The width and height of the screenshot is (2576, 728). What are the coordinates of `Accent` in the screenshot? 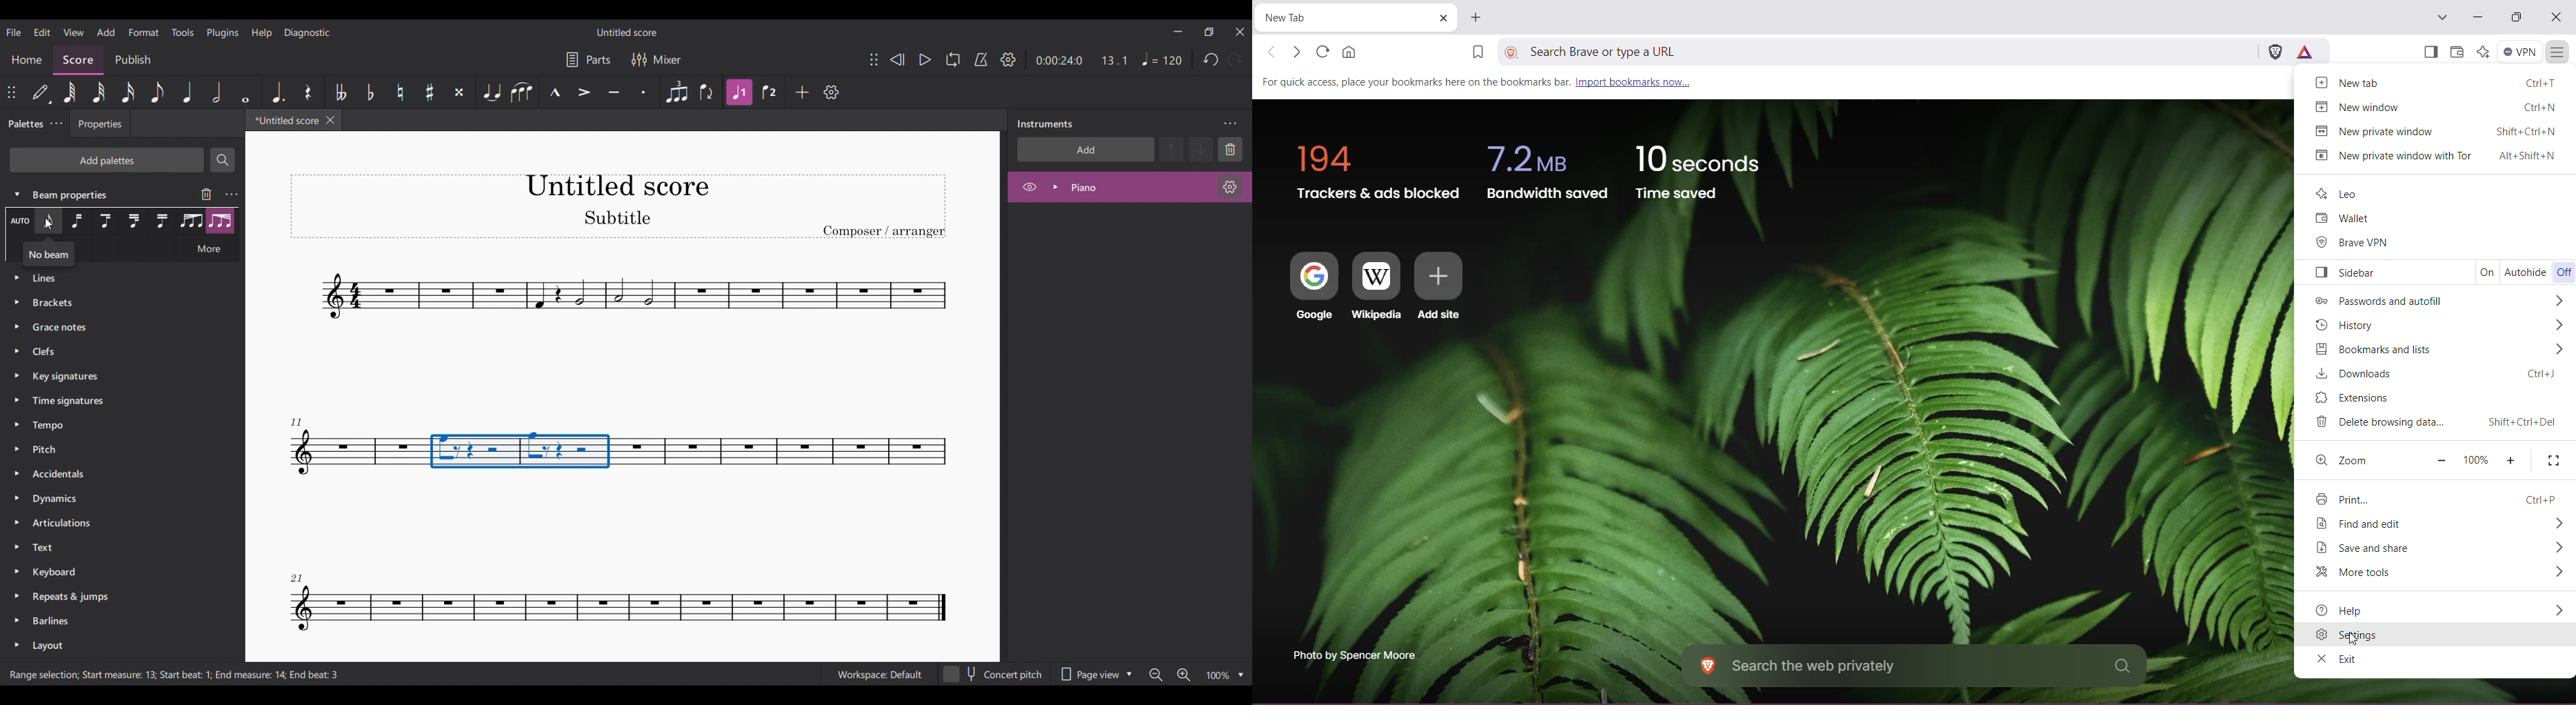 It's located at (584, 93).